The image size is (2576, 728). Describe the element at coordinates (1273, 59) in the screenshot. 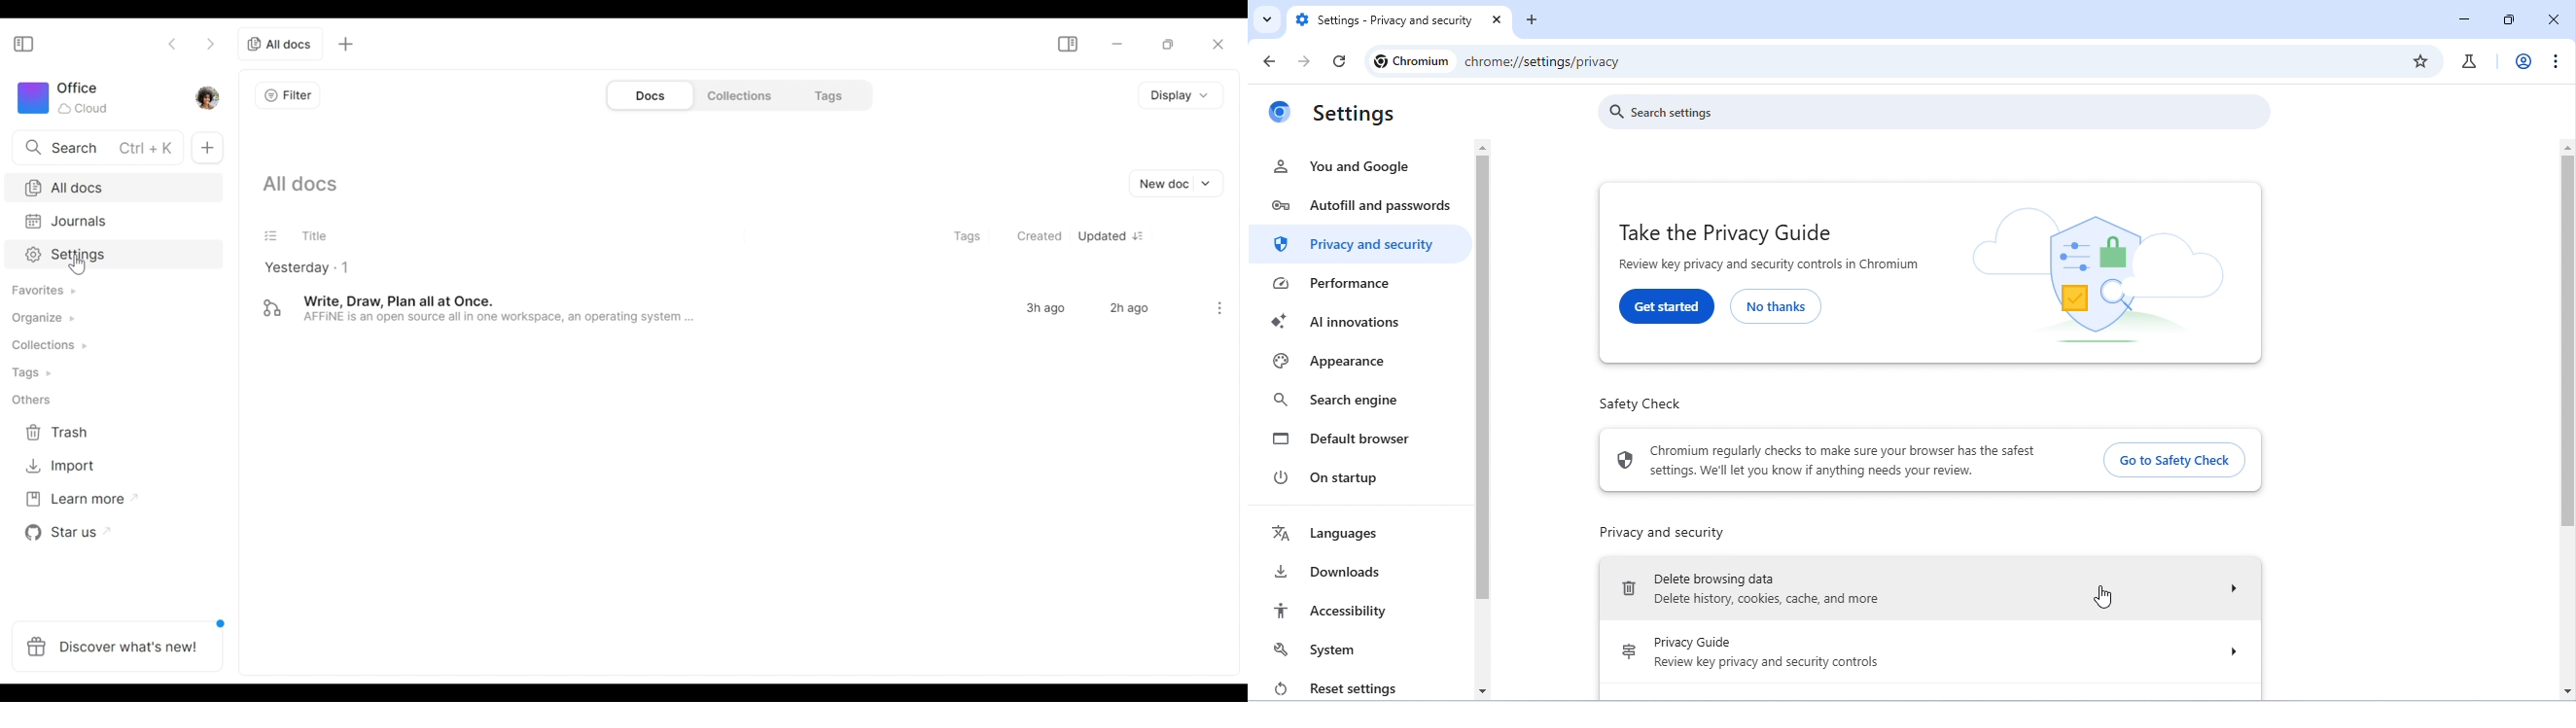

I see `color change in go back` at that location.